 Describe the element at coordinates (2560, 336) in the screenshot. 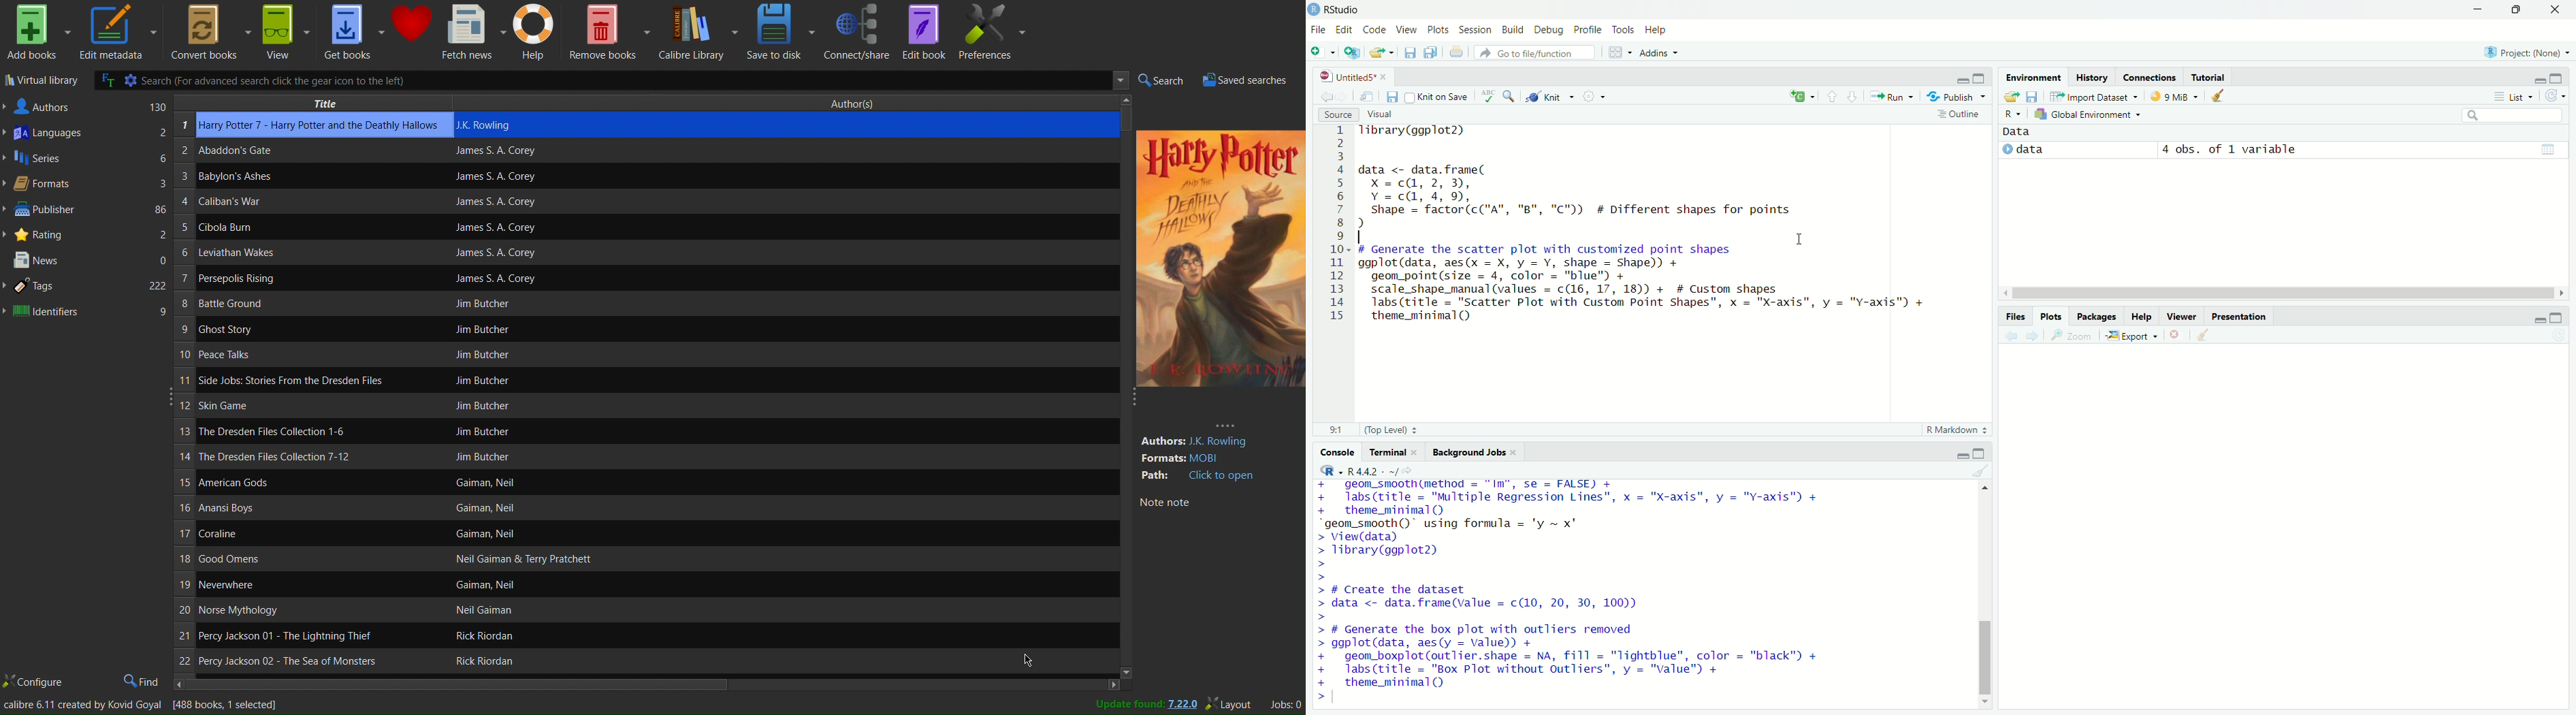

I see `Refresh current plot` at that location.